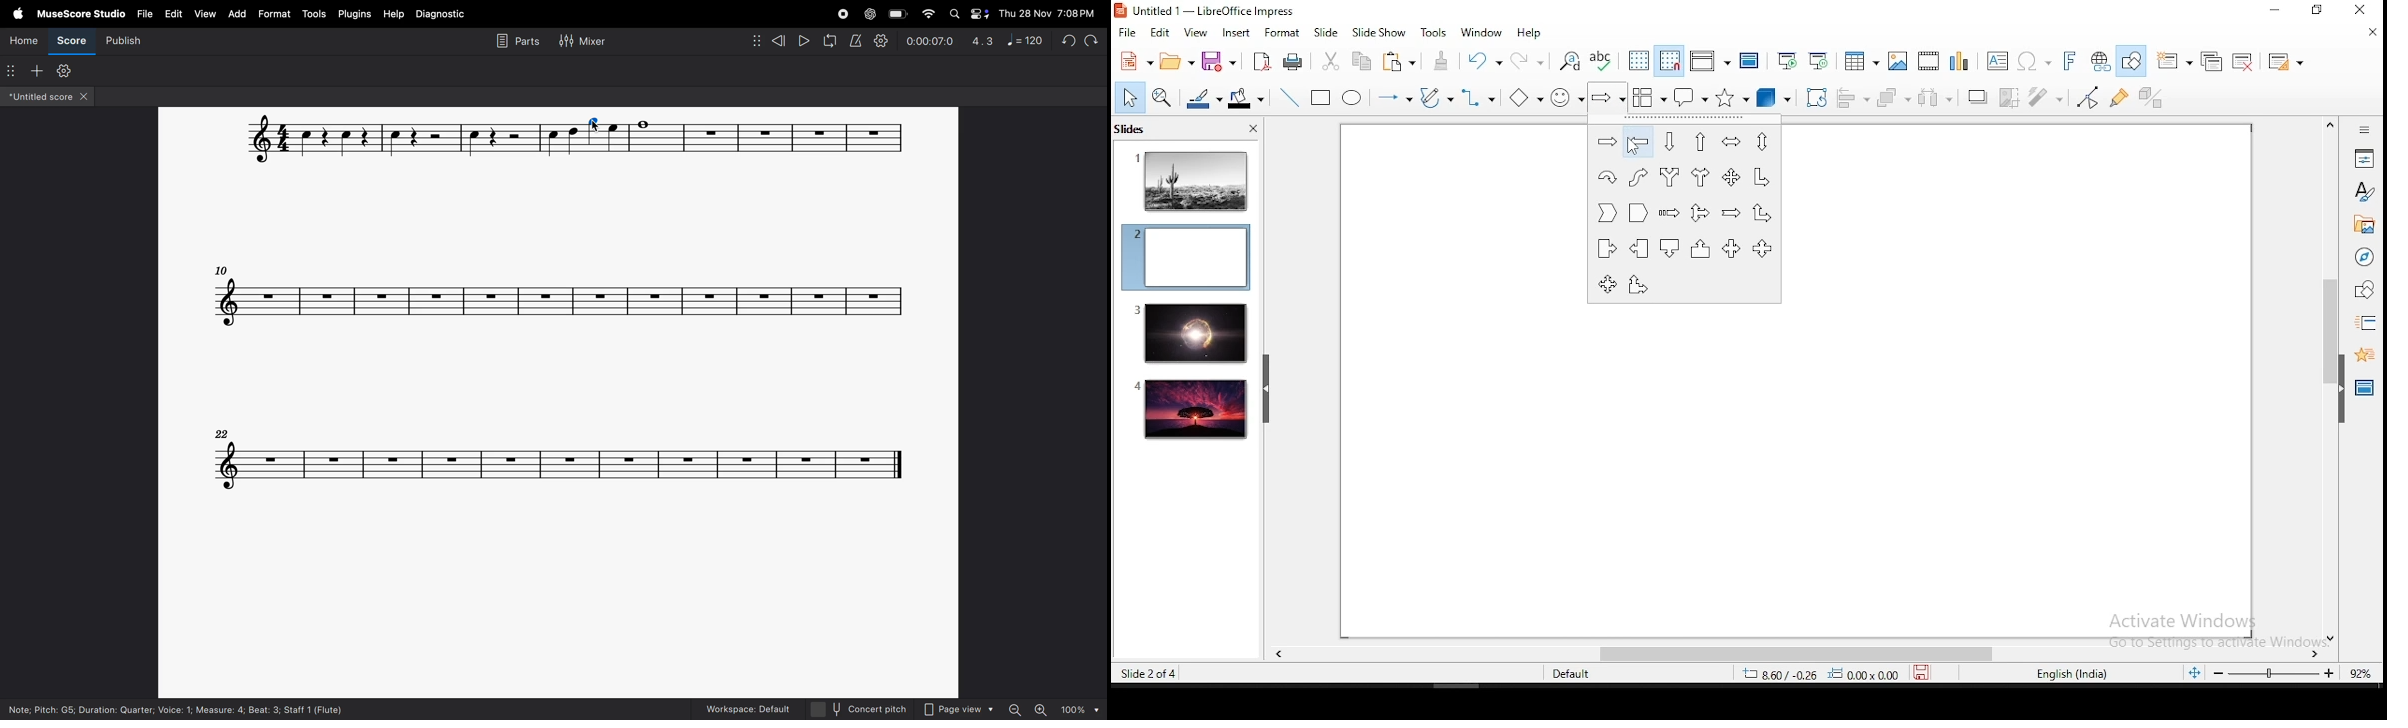 The width and height of the screenshot is (2408, 728). Describe the element at coordinates (1287, 98) in the screenshot. I see `line` at that location.